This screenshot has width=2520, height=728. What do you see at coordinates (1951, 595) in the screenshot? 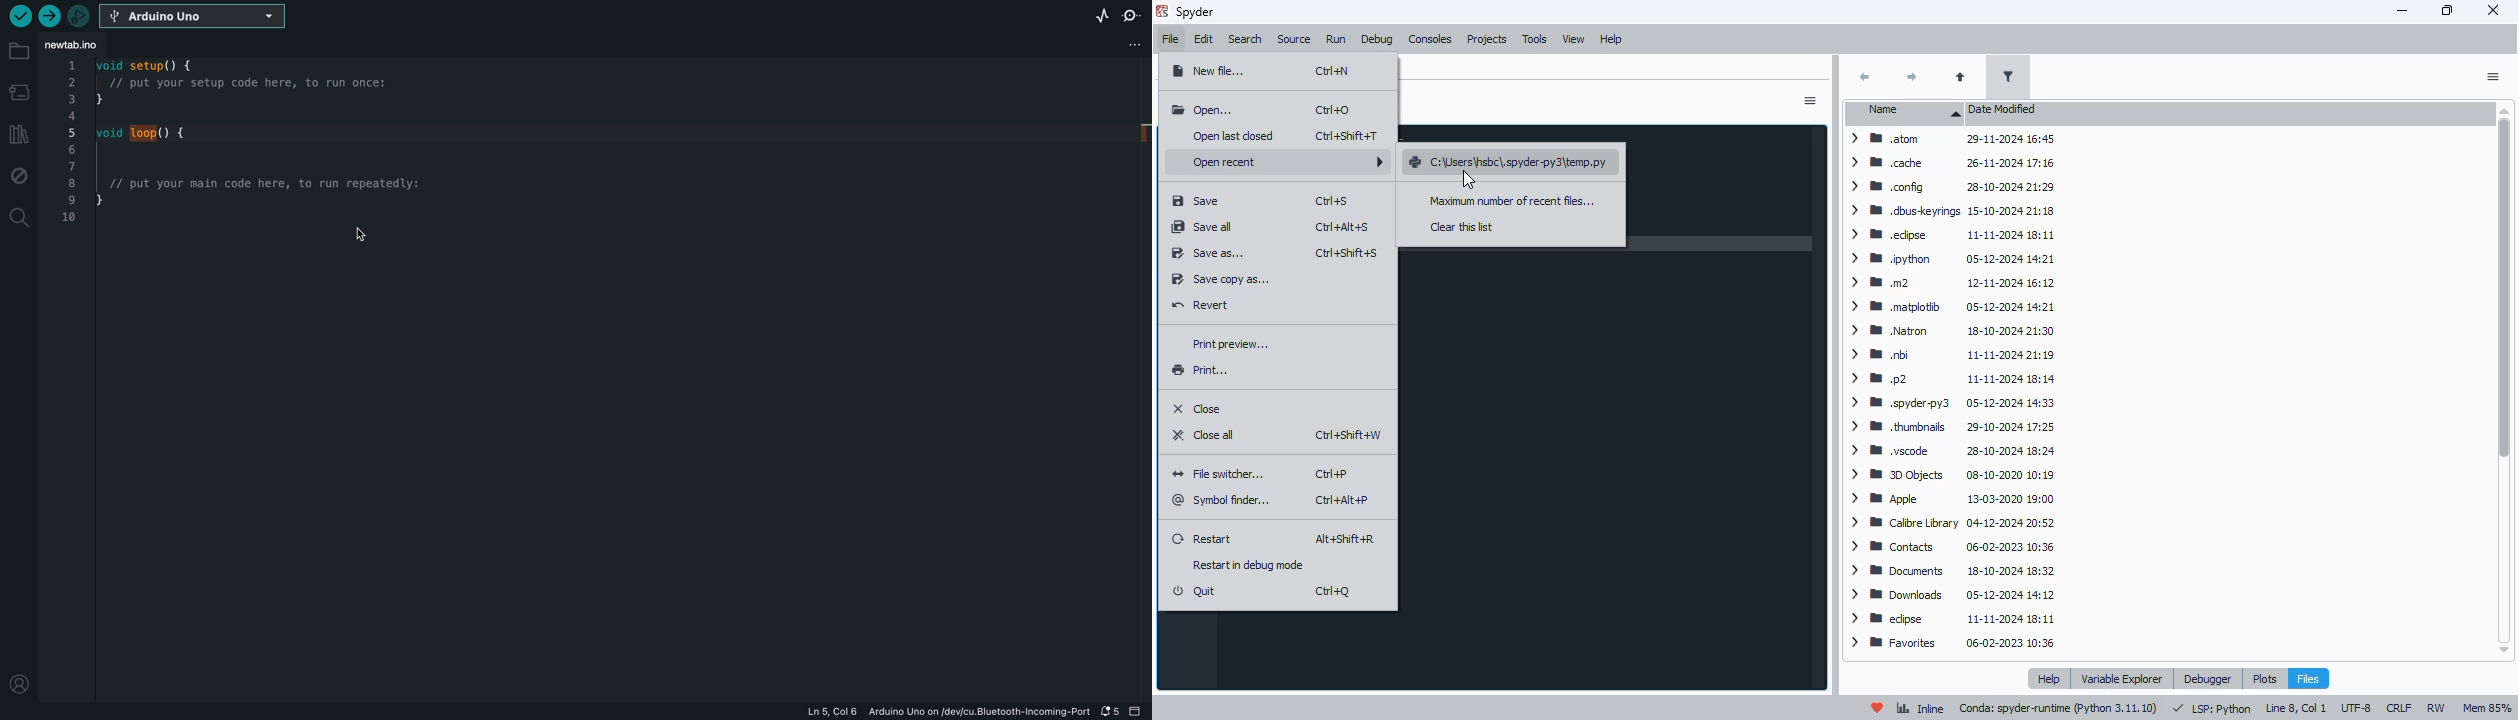
I see `> WM Downloads ~~ 05-12-2024 14:12` at bounding box center [1951, 595].